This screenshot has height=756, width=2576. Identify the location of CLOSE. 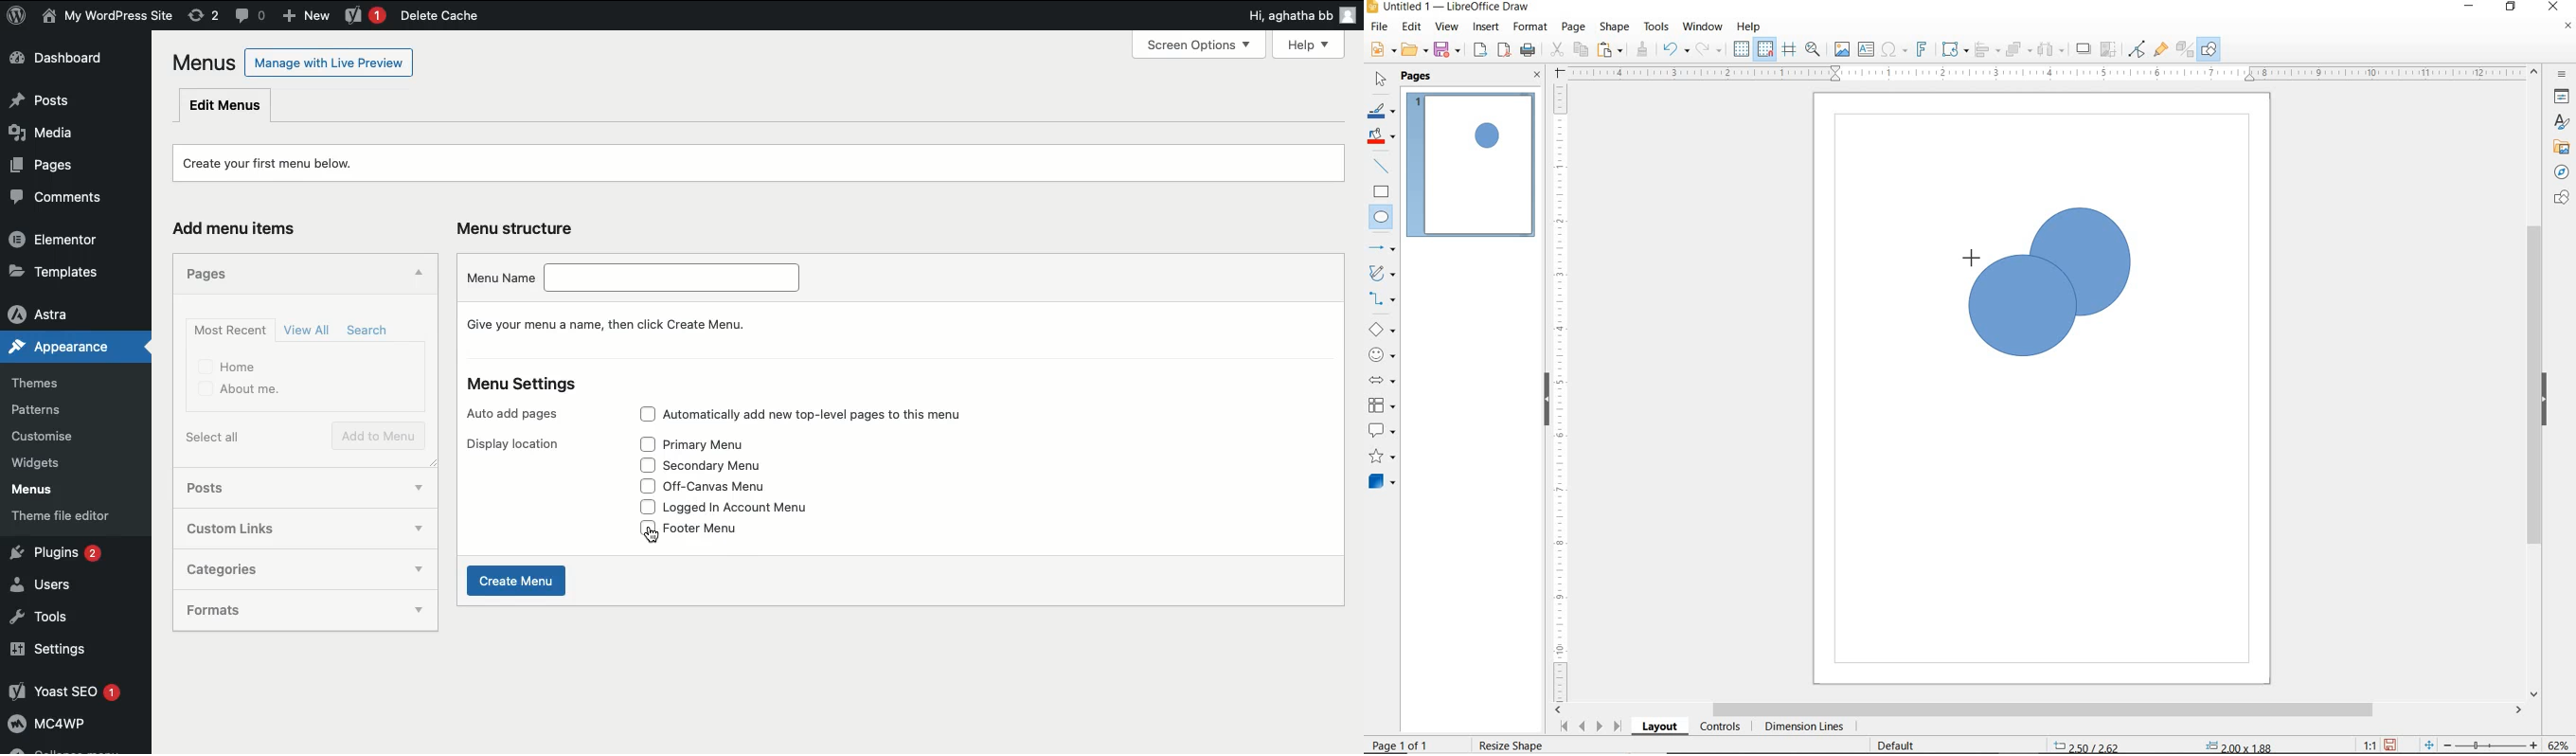
(1537, 76).